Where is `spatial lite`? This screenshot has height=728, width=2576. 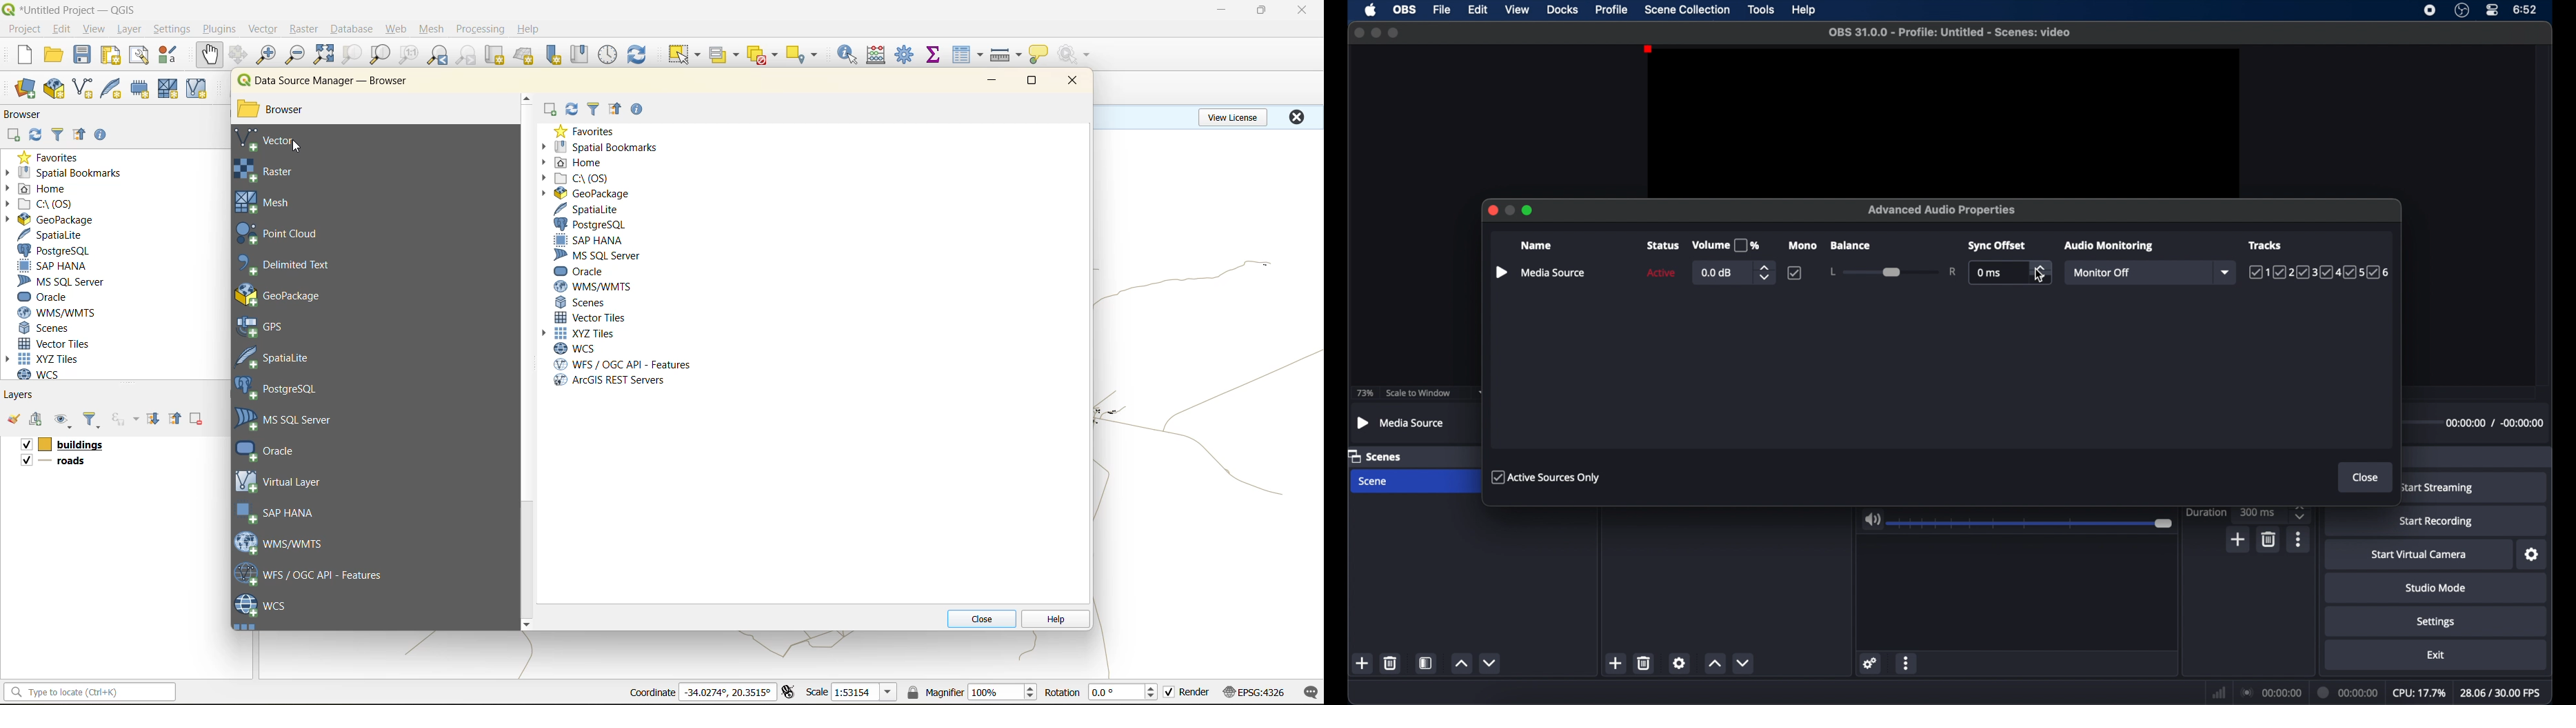
spatial lite is located at coordinates (285, 356).